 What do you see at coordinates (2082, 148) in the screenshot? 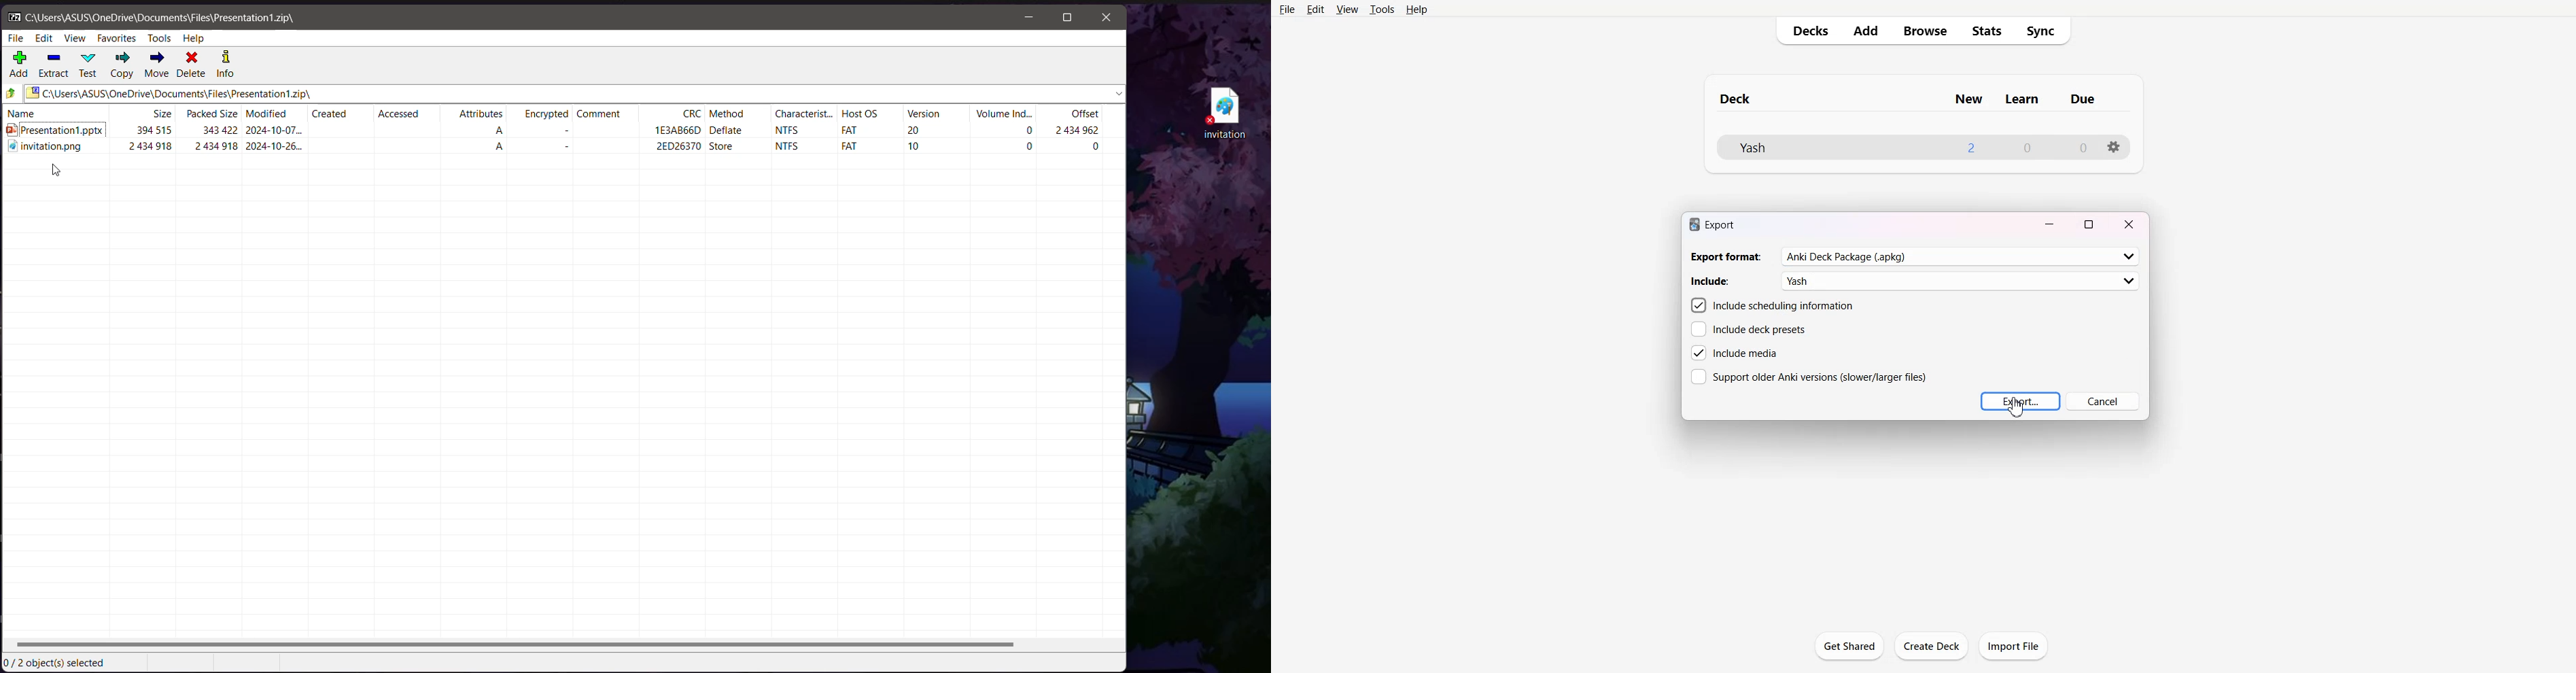
I see `0` at bounding box center [2082, 148].